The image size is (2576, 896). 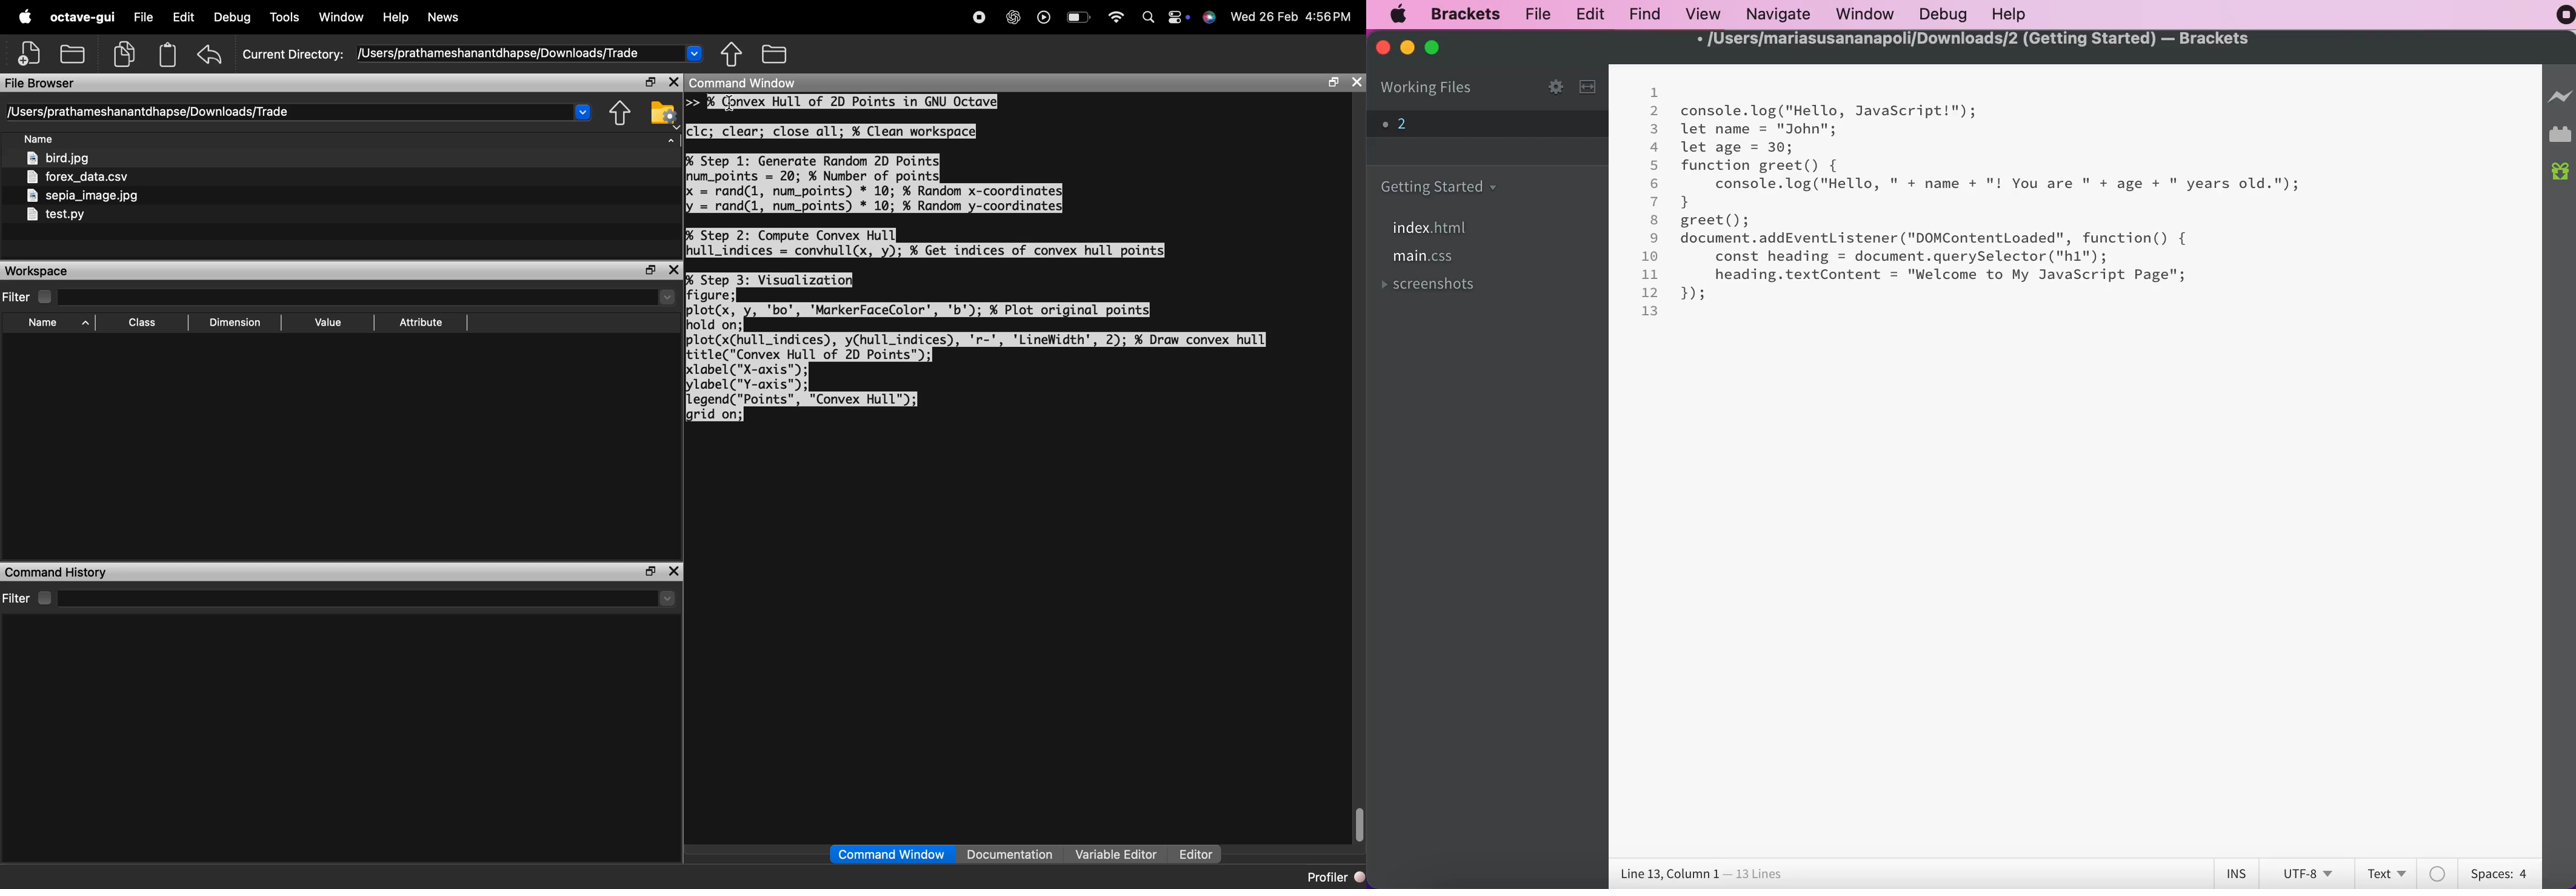 I want to click on /Users/mariasusananapoli/Downloads/2 (Getting Started) — Brackets, so click(x=1974, y=39).